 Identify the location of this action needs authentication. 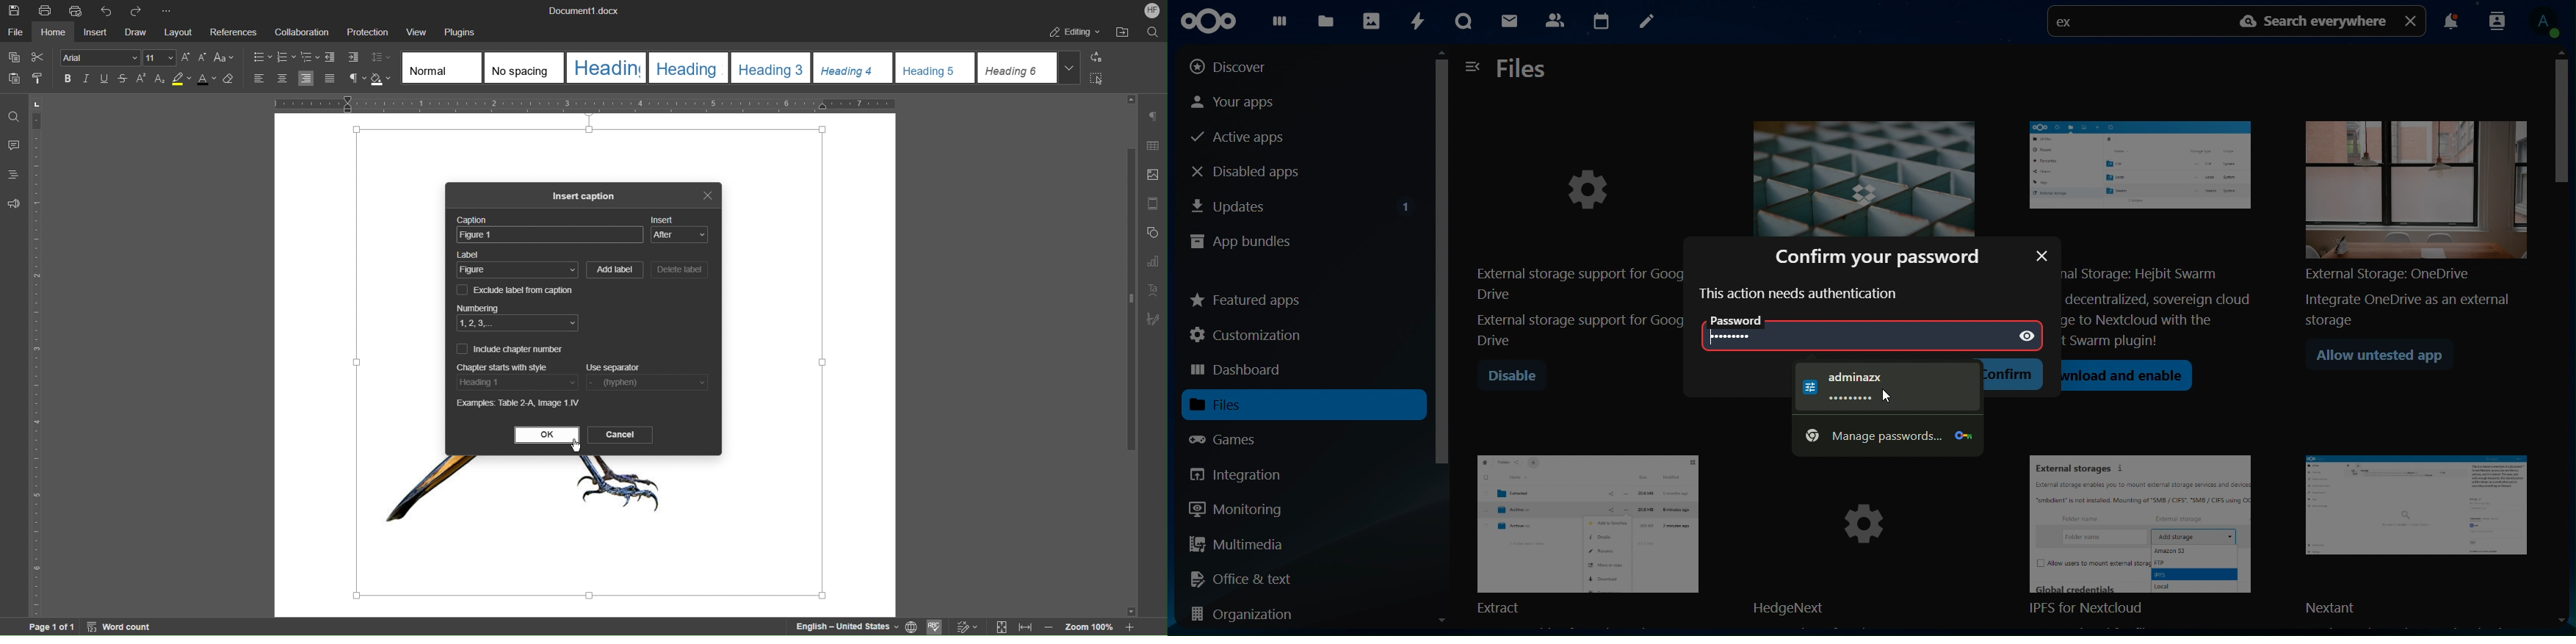
(1801, 294).